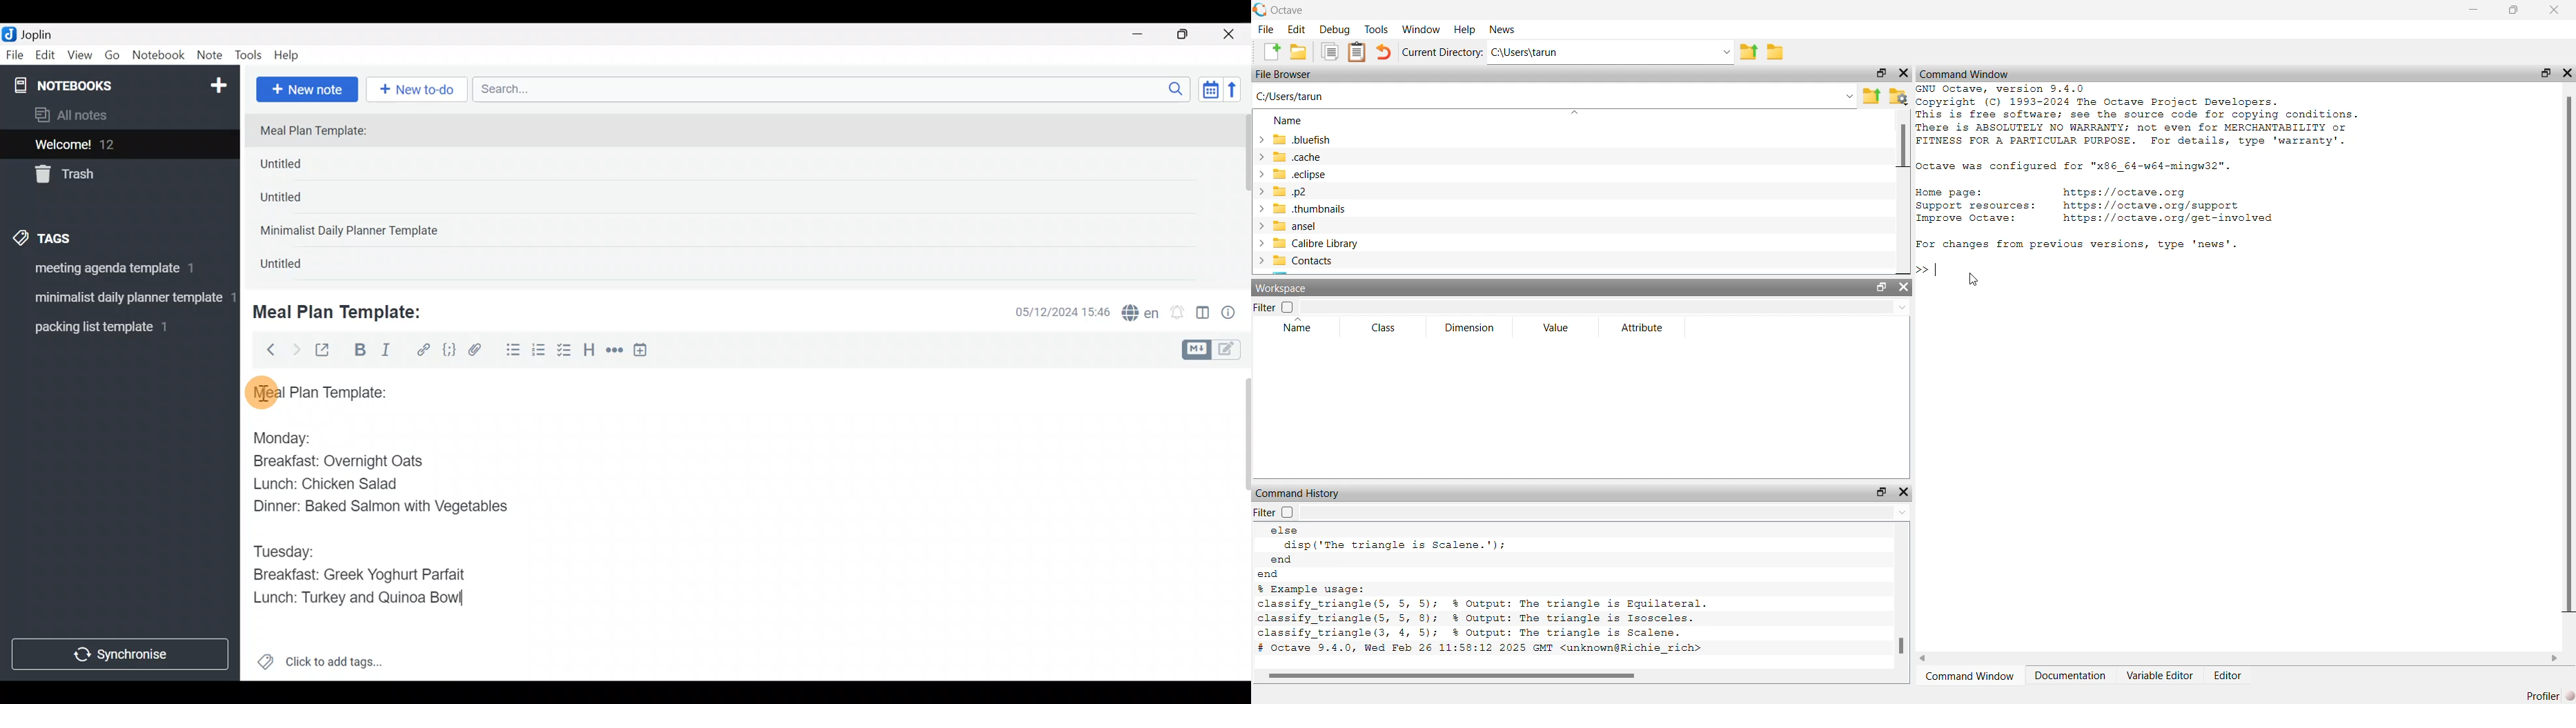 Image resolution: width=2576 pixels, height=728 pixels. I want to click on Welcome!, so click(118, 145).